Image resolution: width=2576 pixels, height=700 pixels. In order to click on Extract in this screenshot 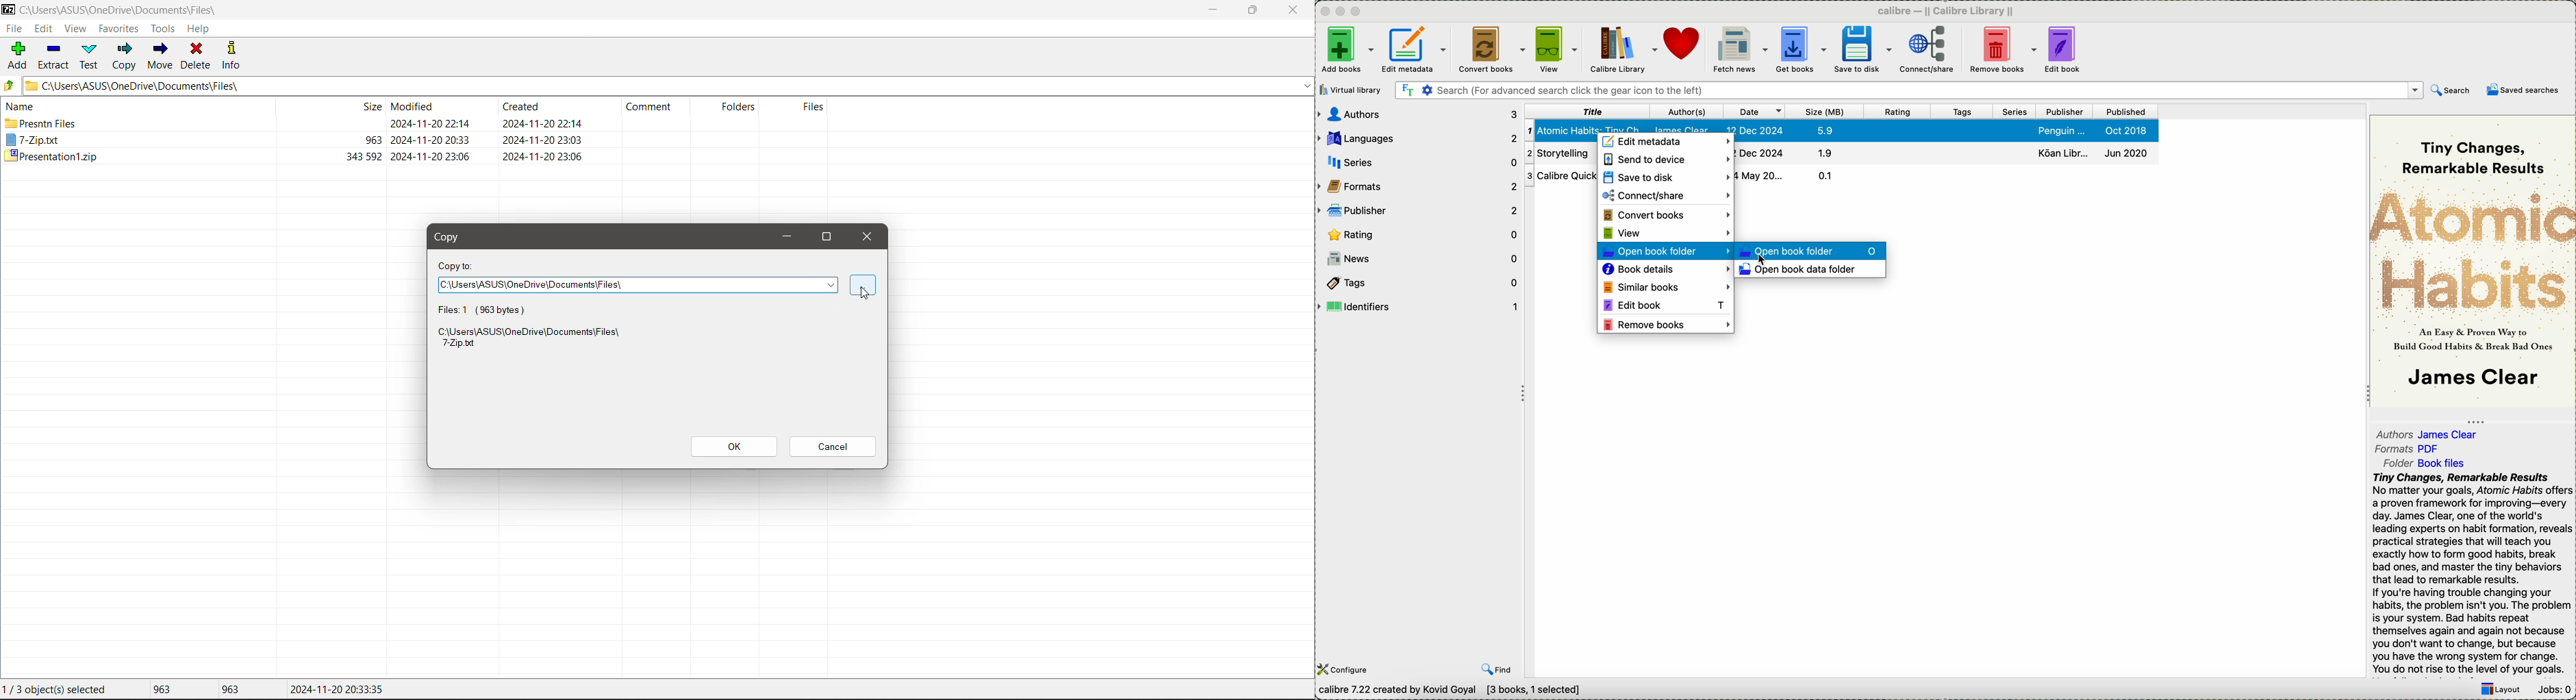, I will do `click(53, 55)`.